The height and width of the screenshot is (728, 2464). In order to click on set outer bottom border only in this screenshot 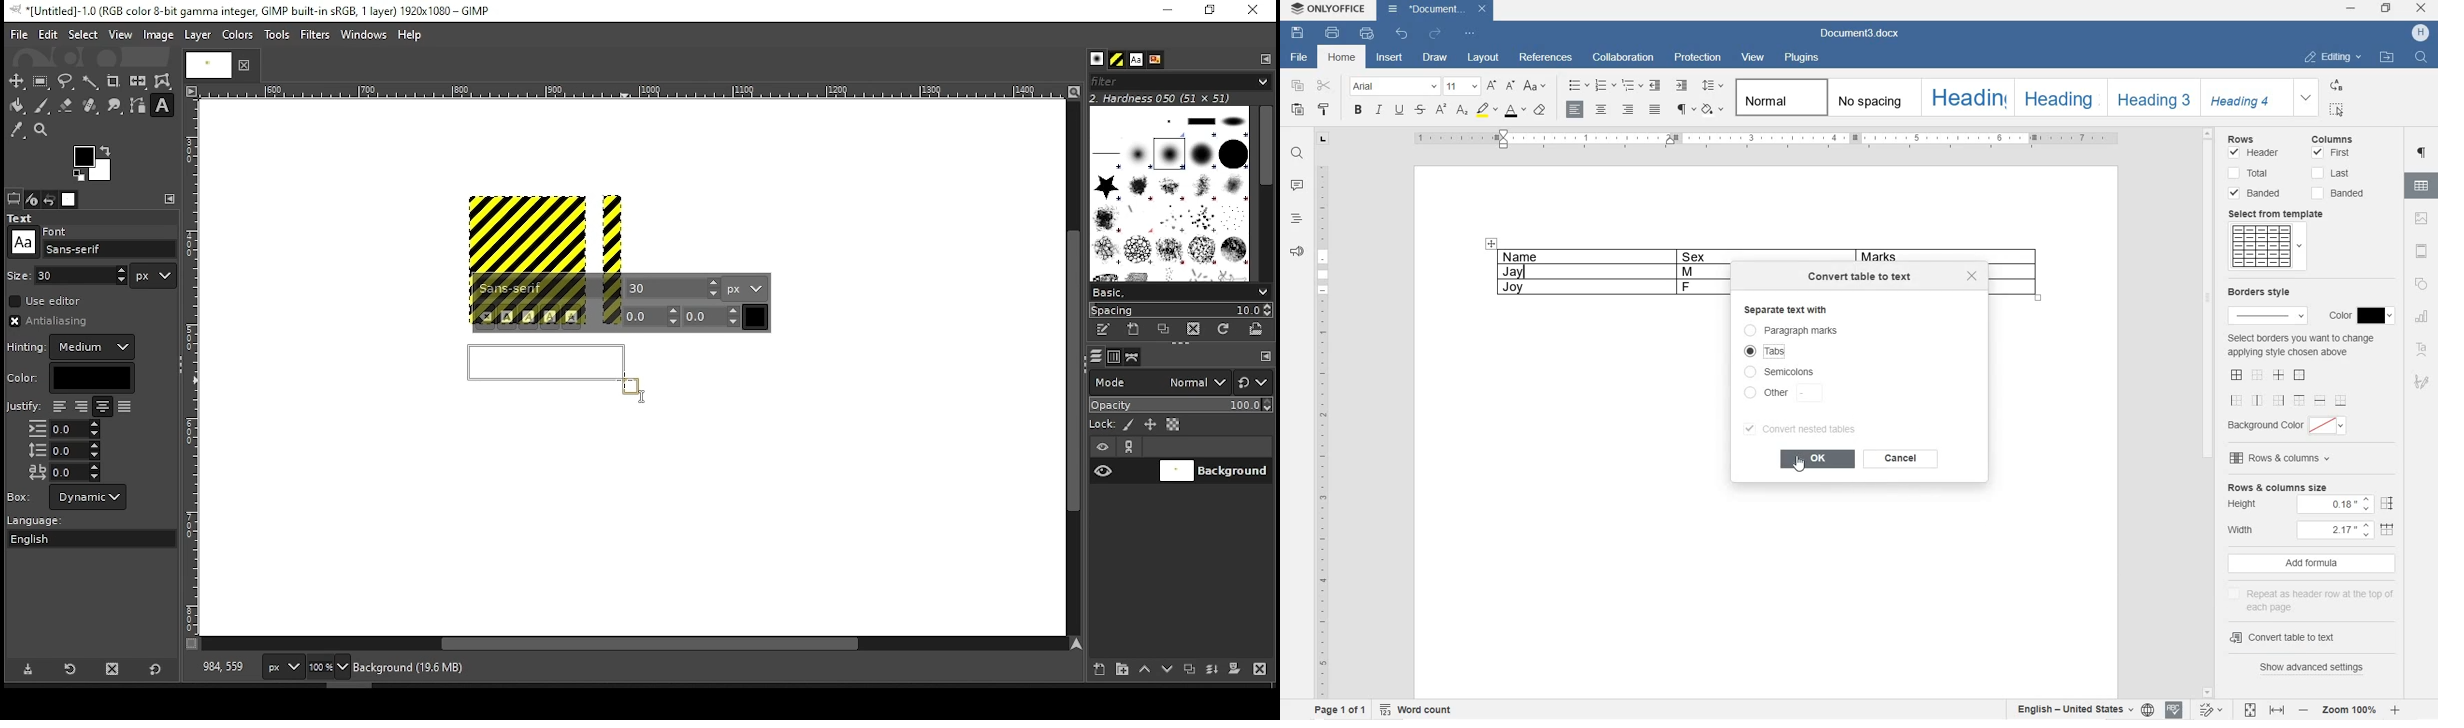, I will do `click(2341, 401)`.